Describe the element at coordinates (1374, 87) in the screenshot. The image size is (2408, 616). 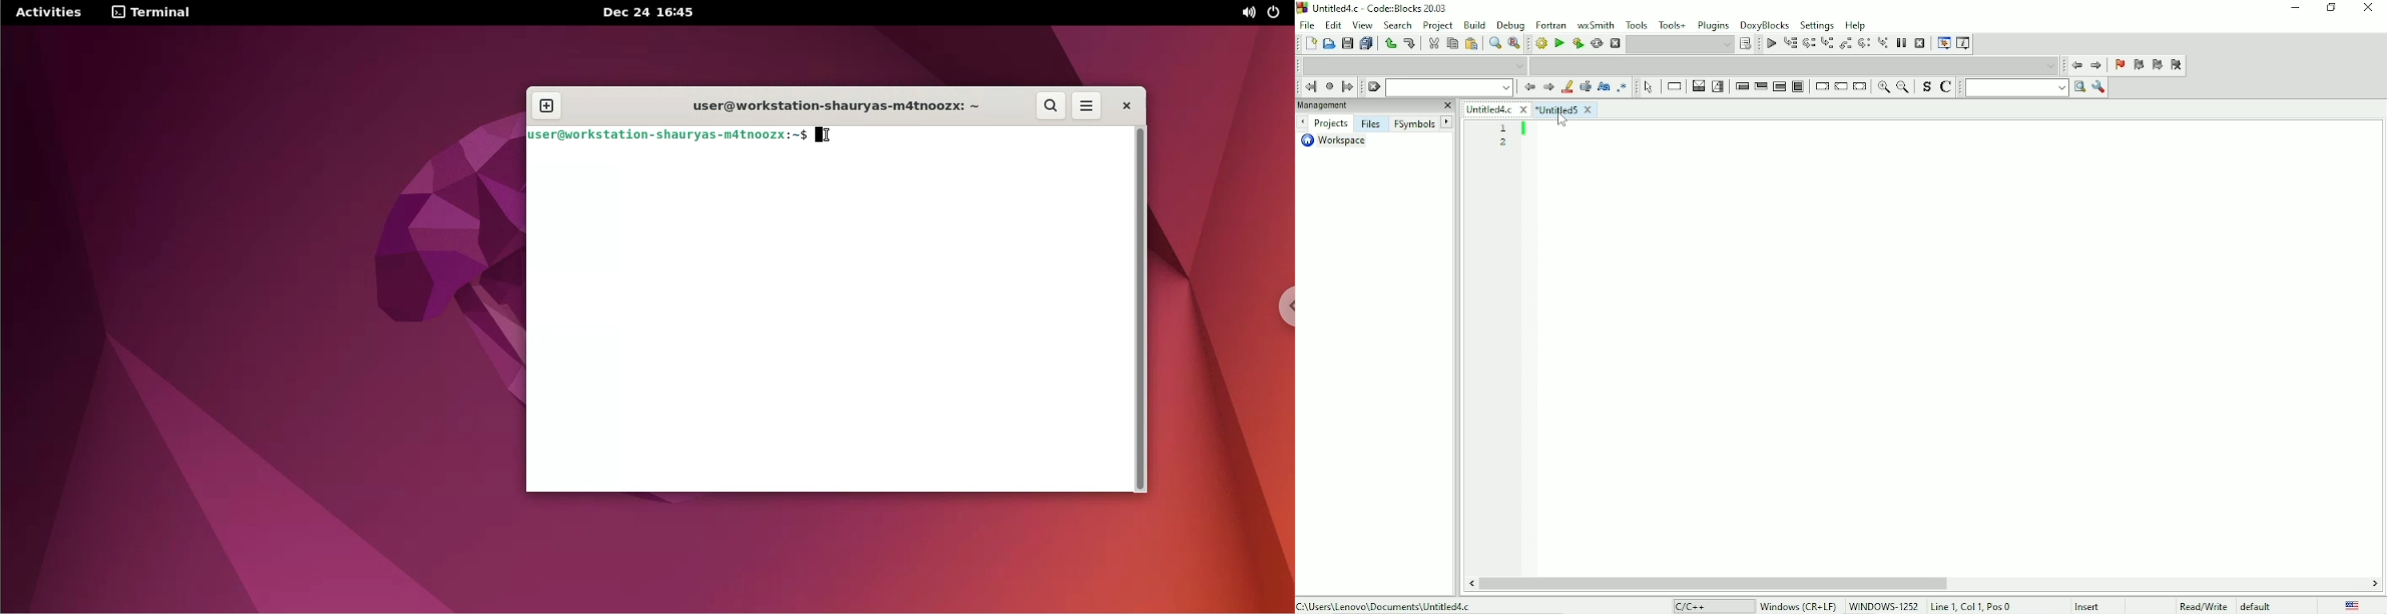
I see `Clear` at that location.